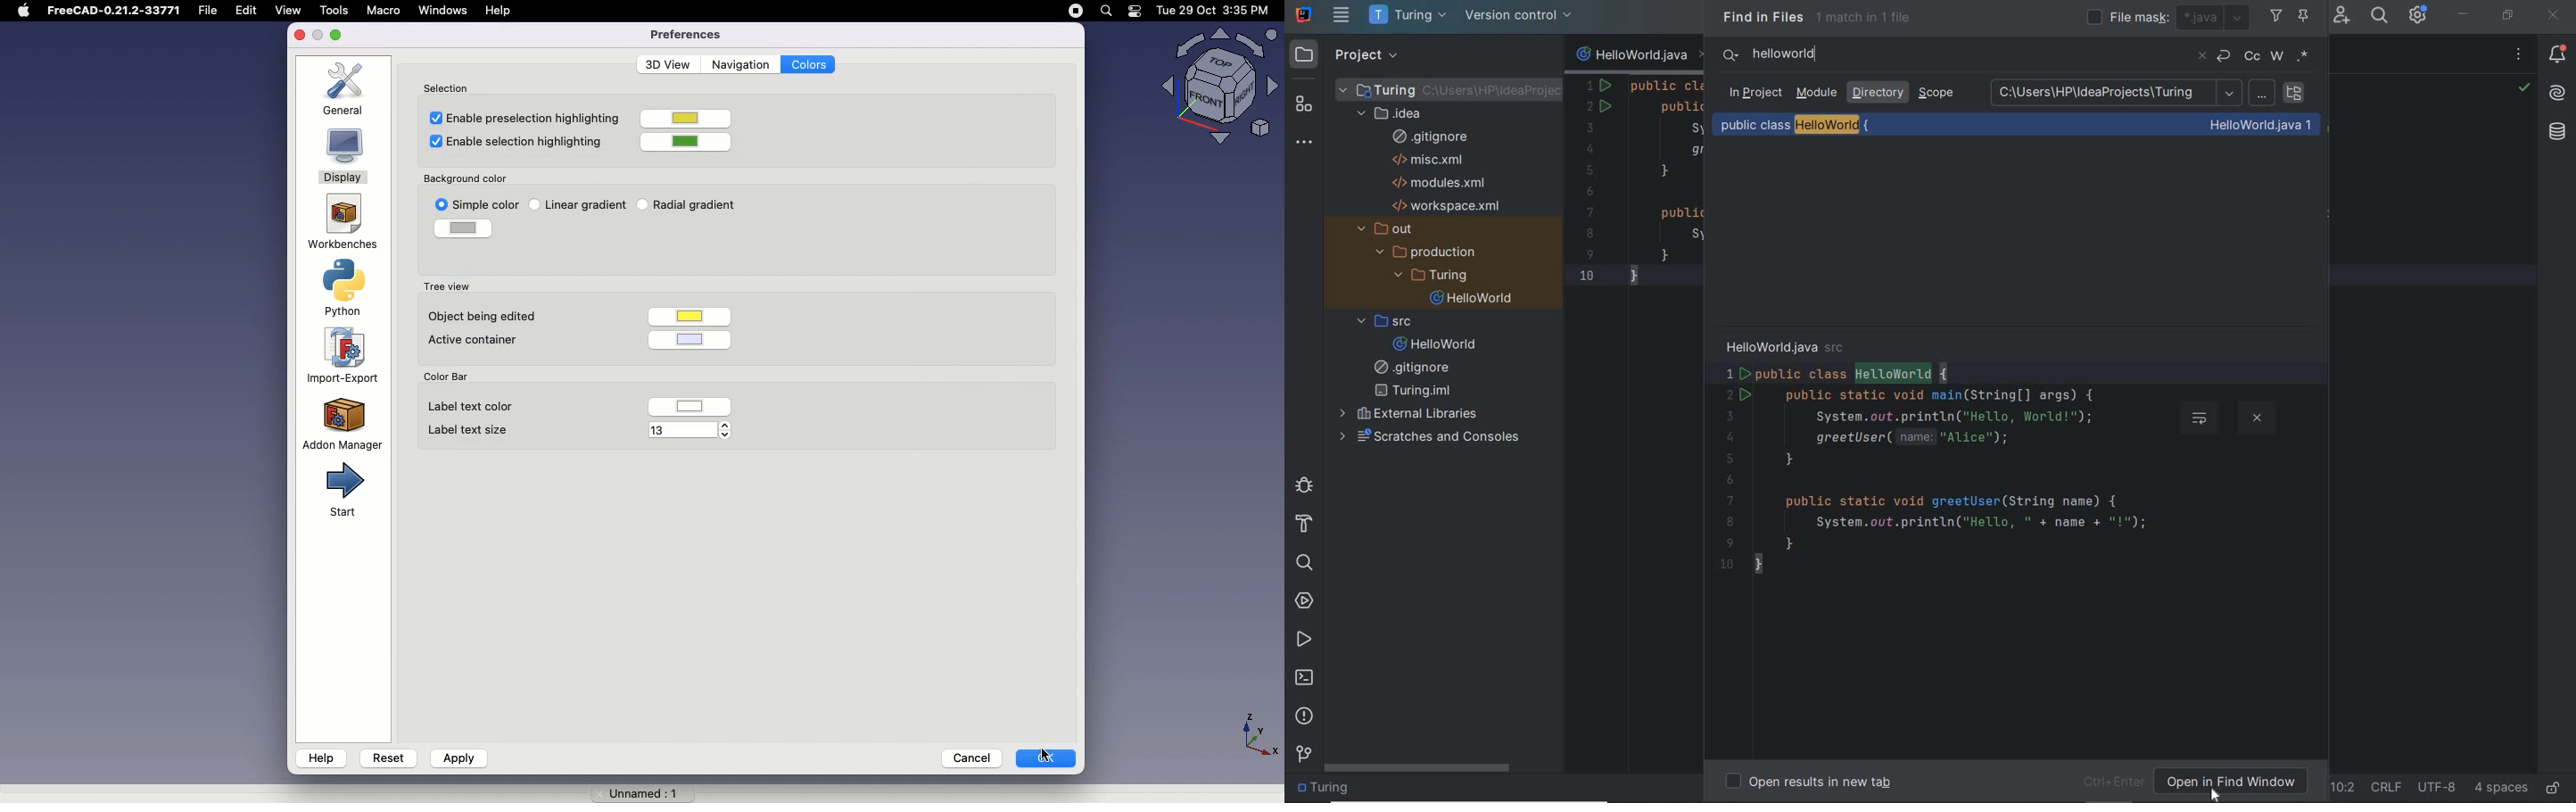 Image resolution: width=2576 pixels, height=812 pixels. What do you see at coordinates (1392, 228) in the screenshot?
I see `out` at bounding box center [1392, 228].